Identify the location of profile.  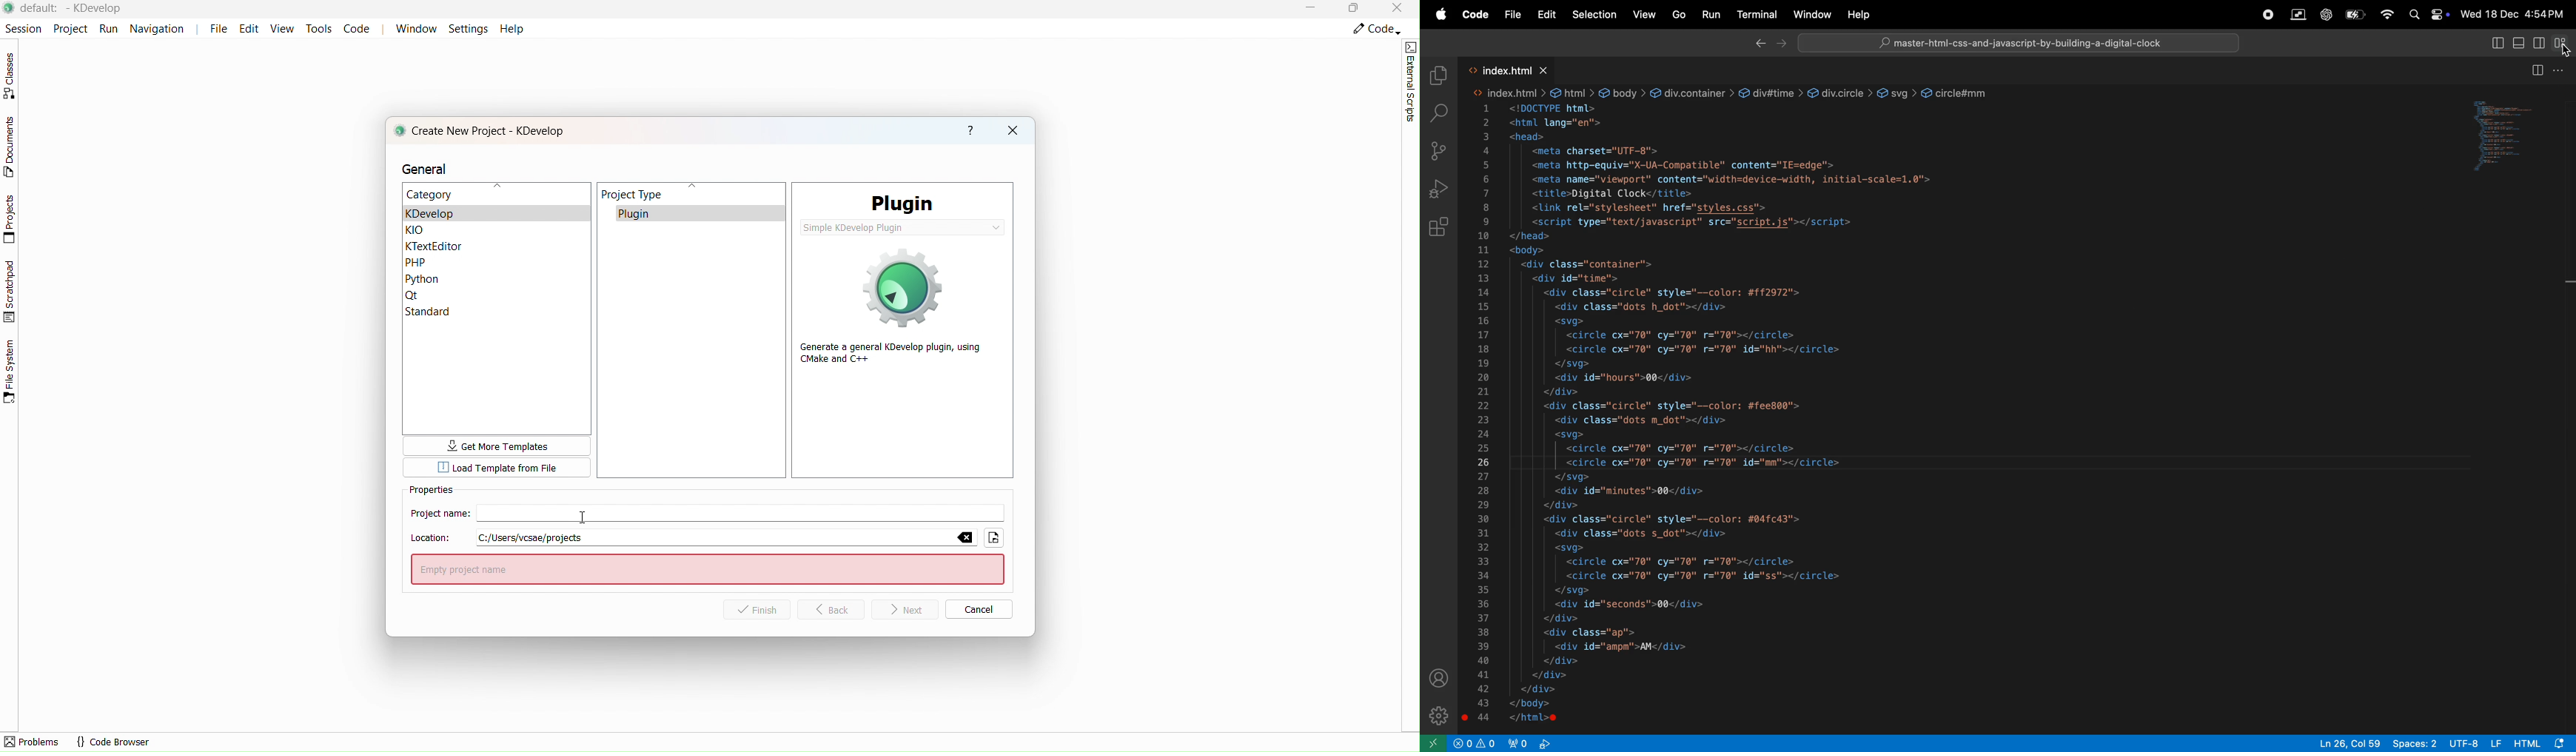
(1441, 679).